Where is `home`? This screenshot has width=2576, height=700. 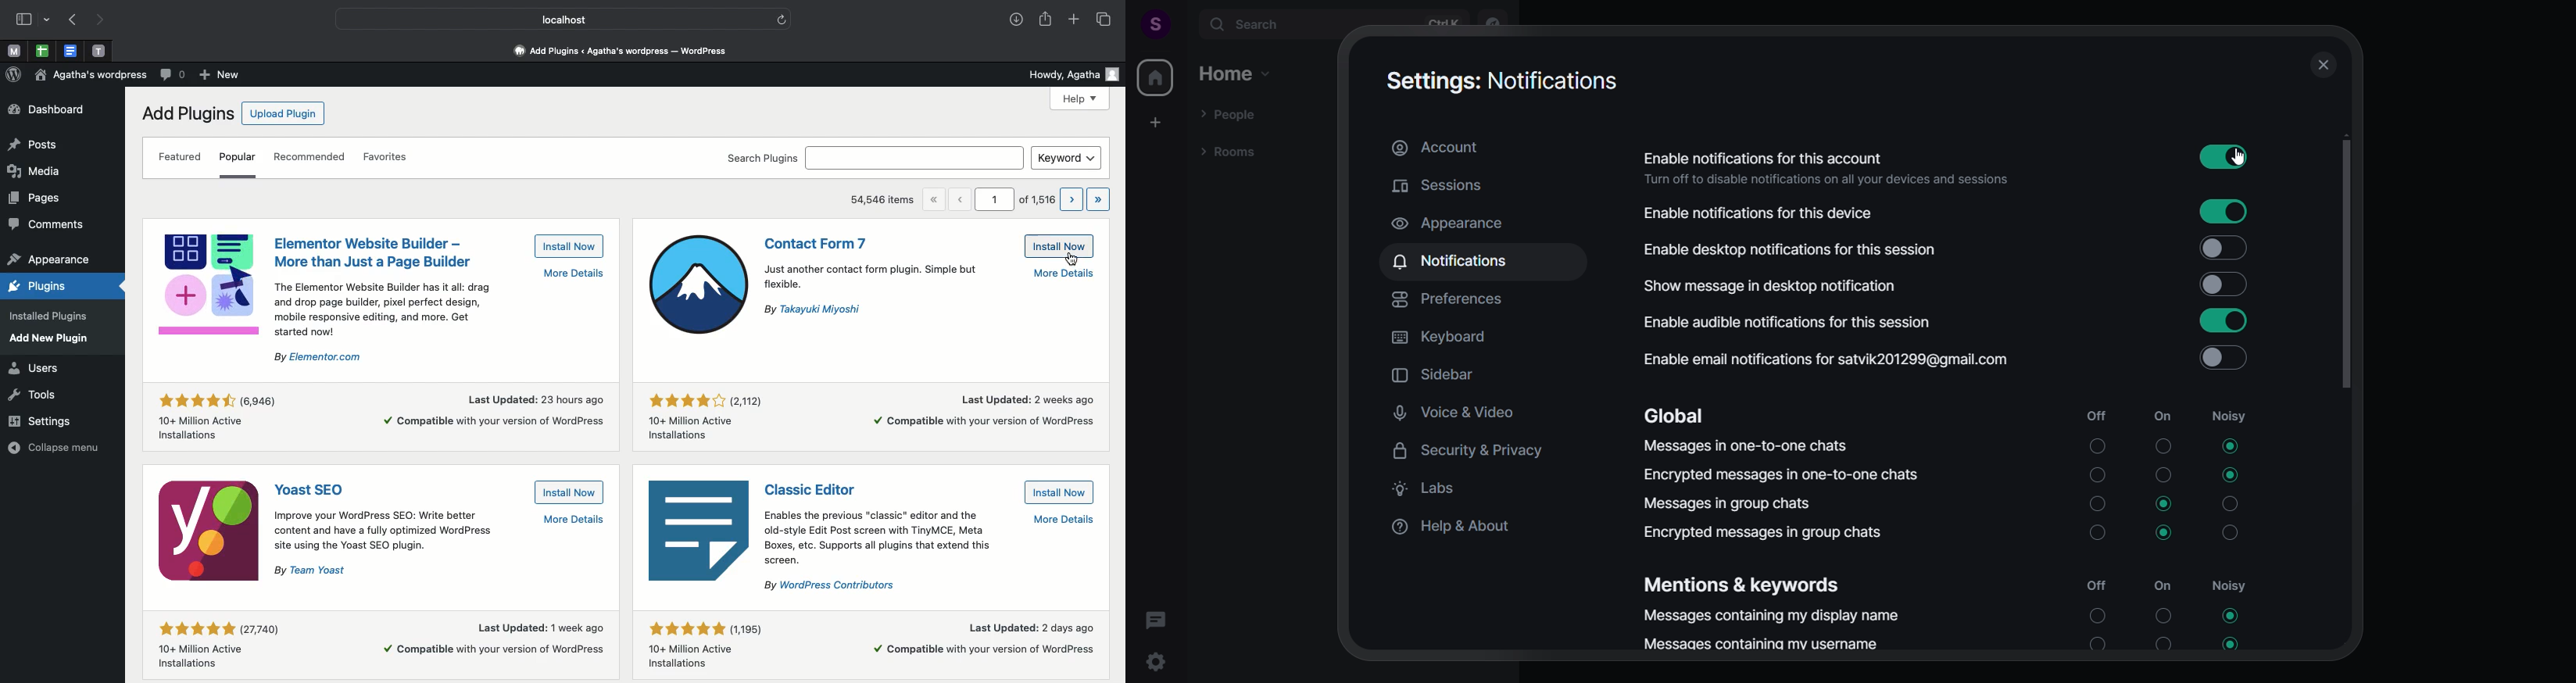 home is located at coordinates (1155, 77).